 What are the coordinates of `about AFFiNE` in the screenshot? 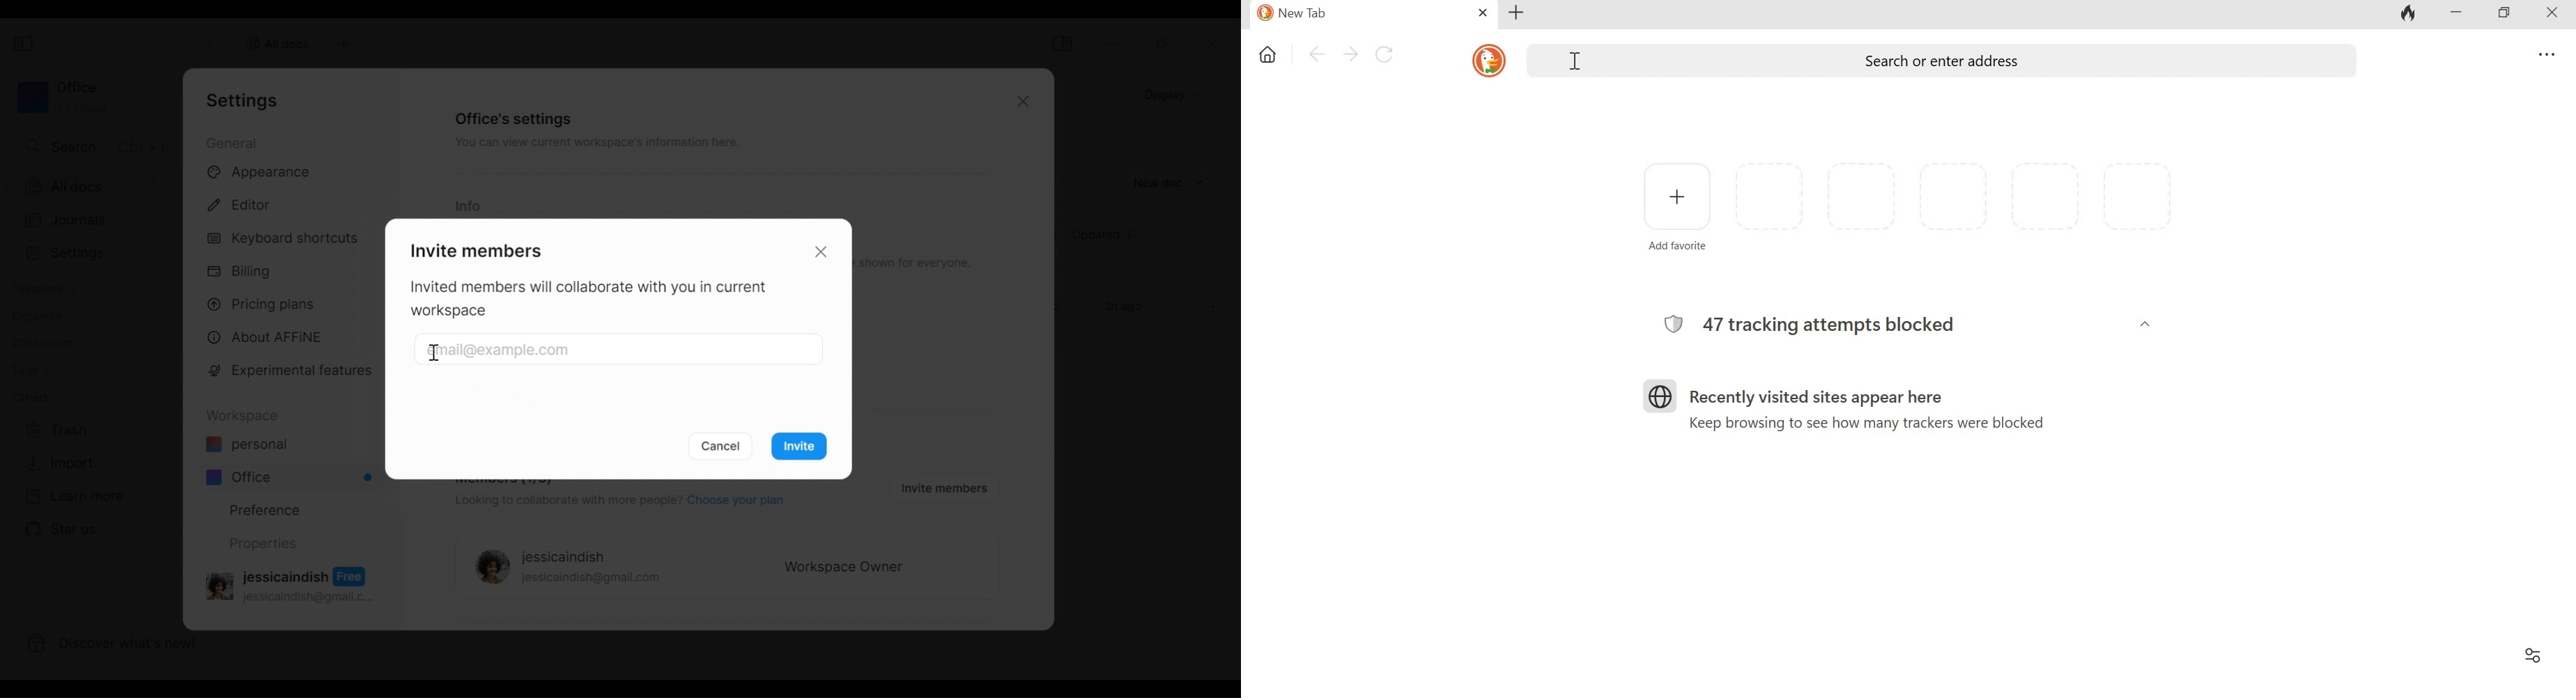 It's located at (266, 338).